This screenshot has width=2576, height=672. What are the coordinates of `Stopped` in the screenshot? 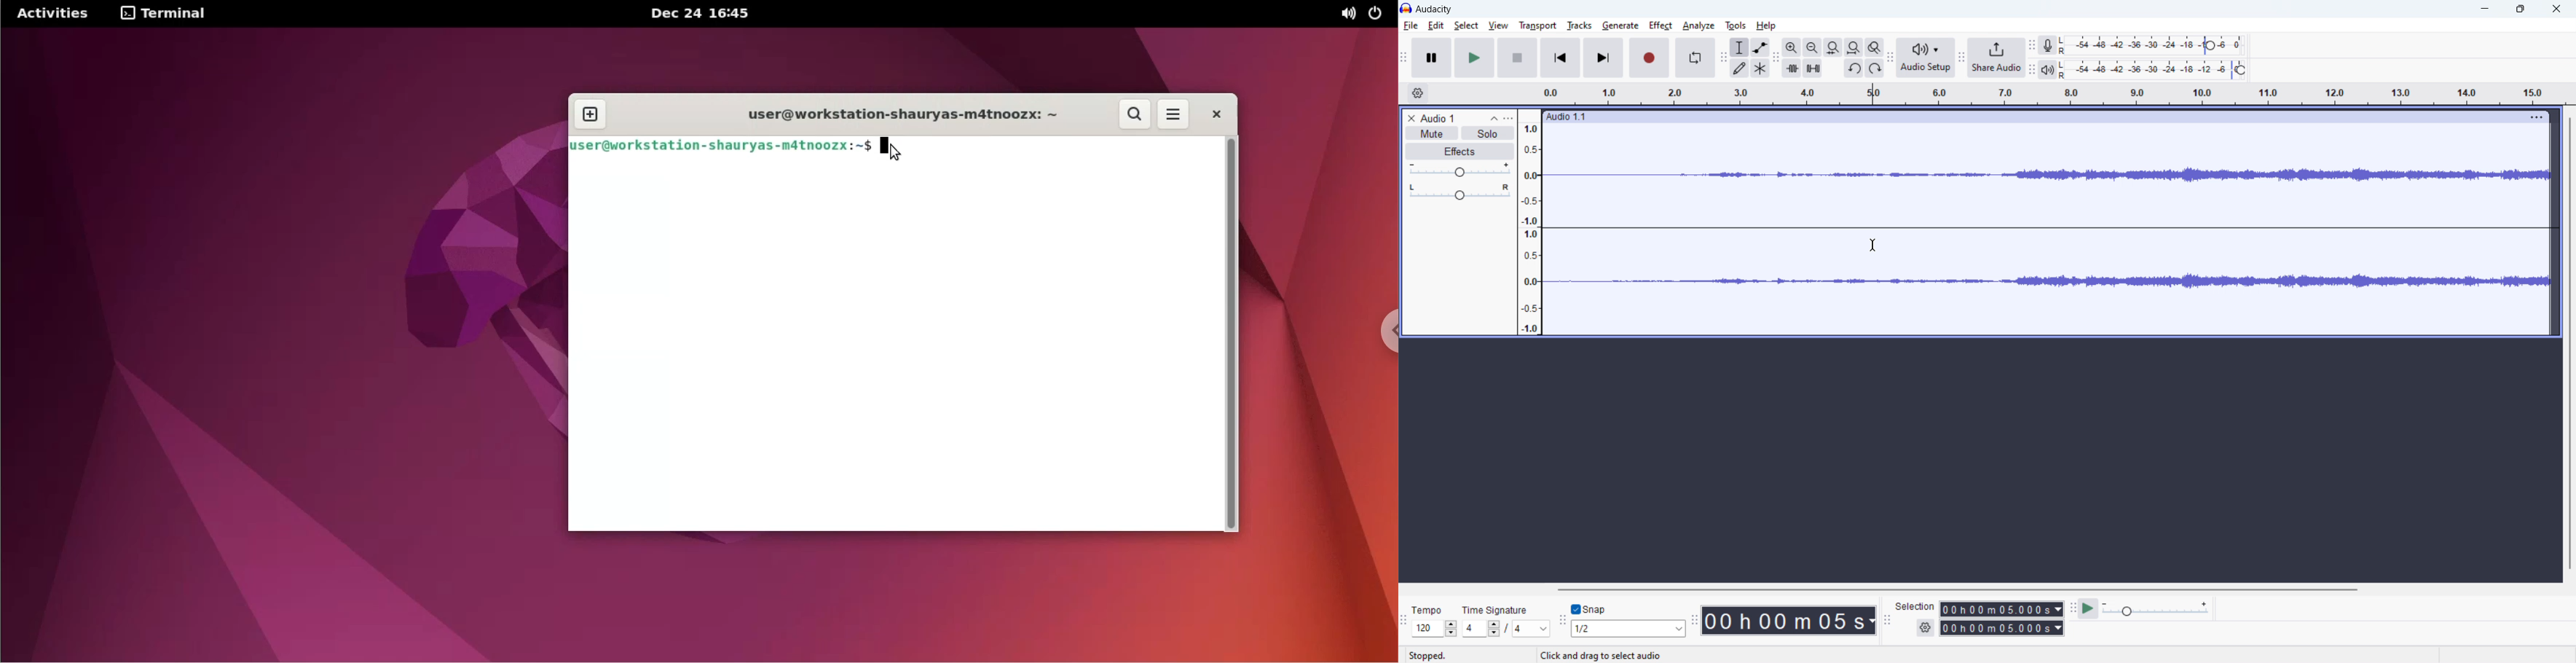 It's located at (1428, 656).